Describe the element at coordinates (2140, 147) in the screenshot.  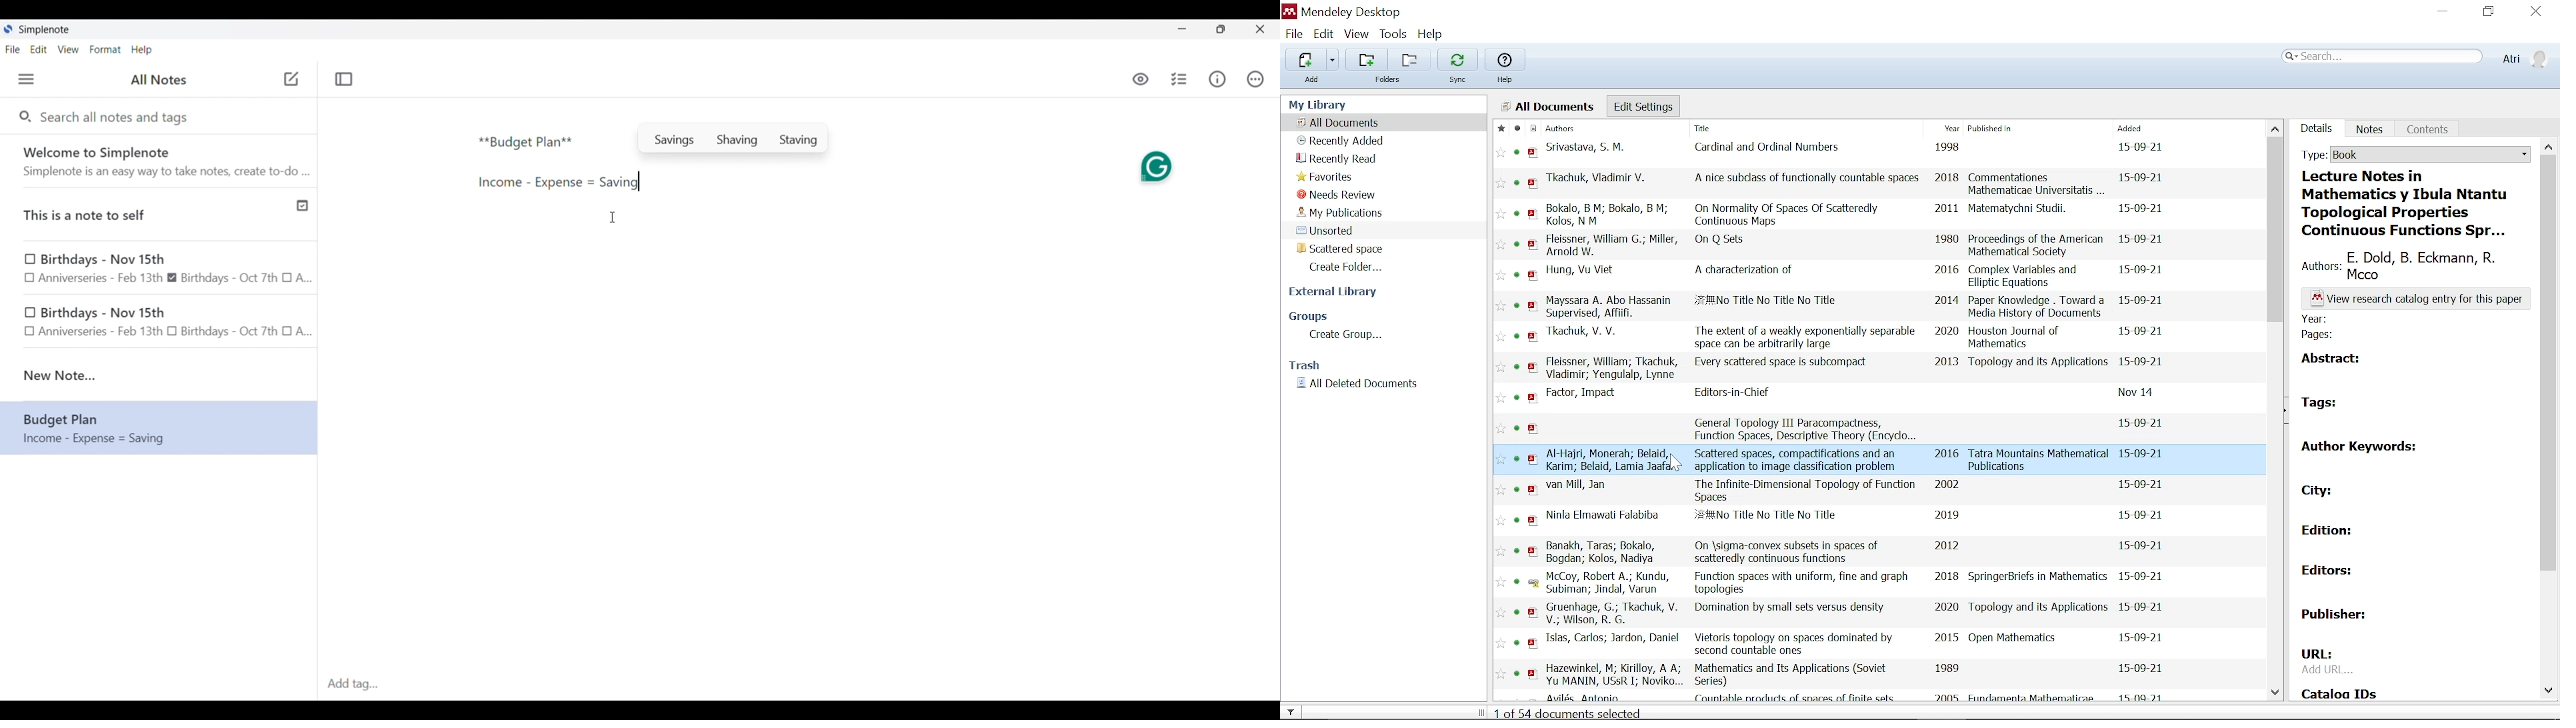
I see `date` at that location.